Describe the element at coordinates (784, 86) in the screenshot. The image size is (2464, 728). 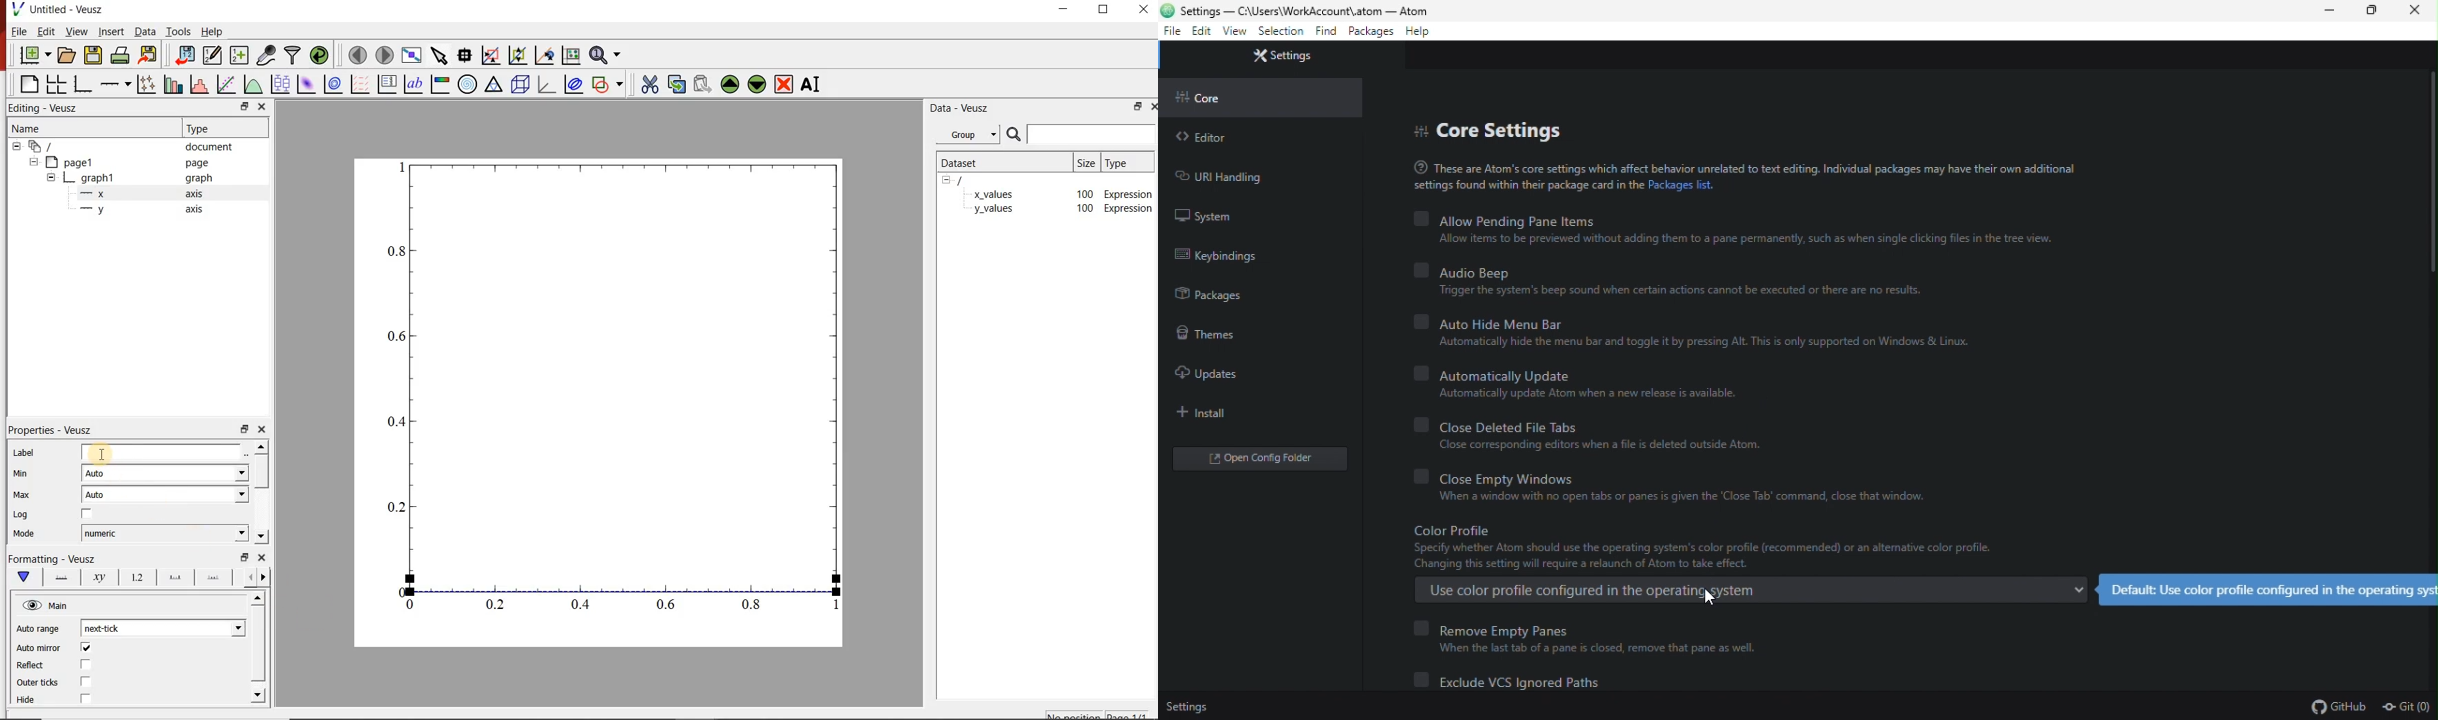
I see `remove the selected widget` at that location.